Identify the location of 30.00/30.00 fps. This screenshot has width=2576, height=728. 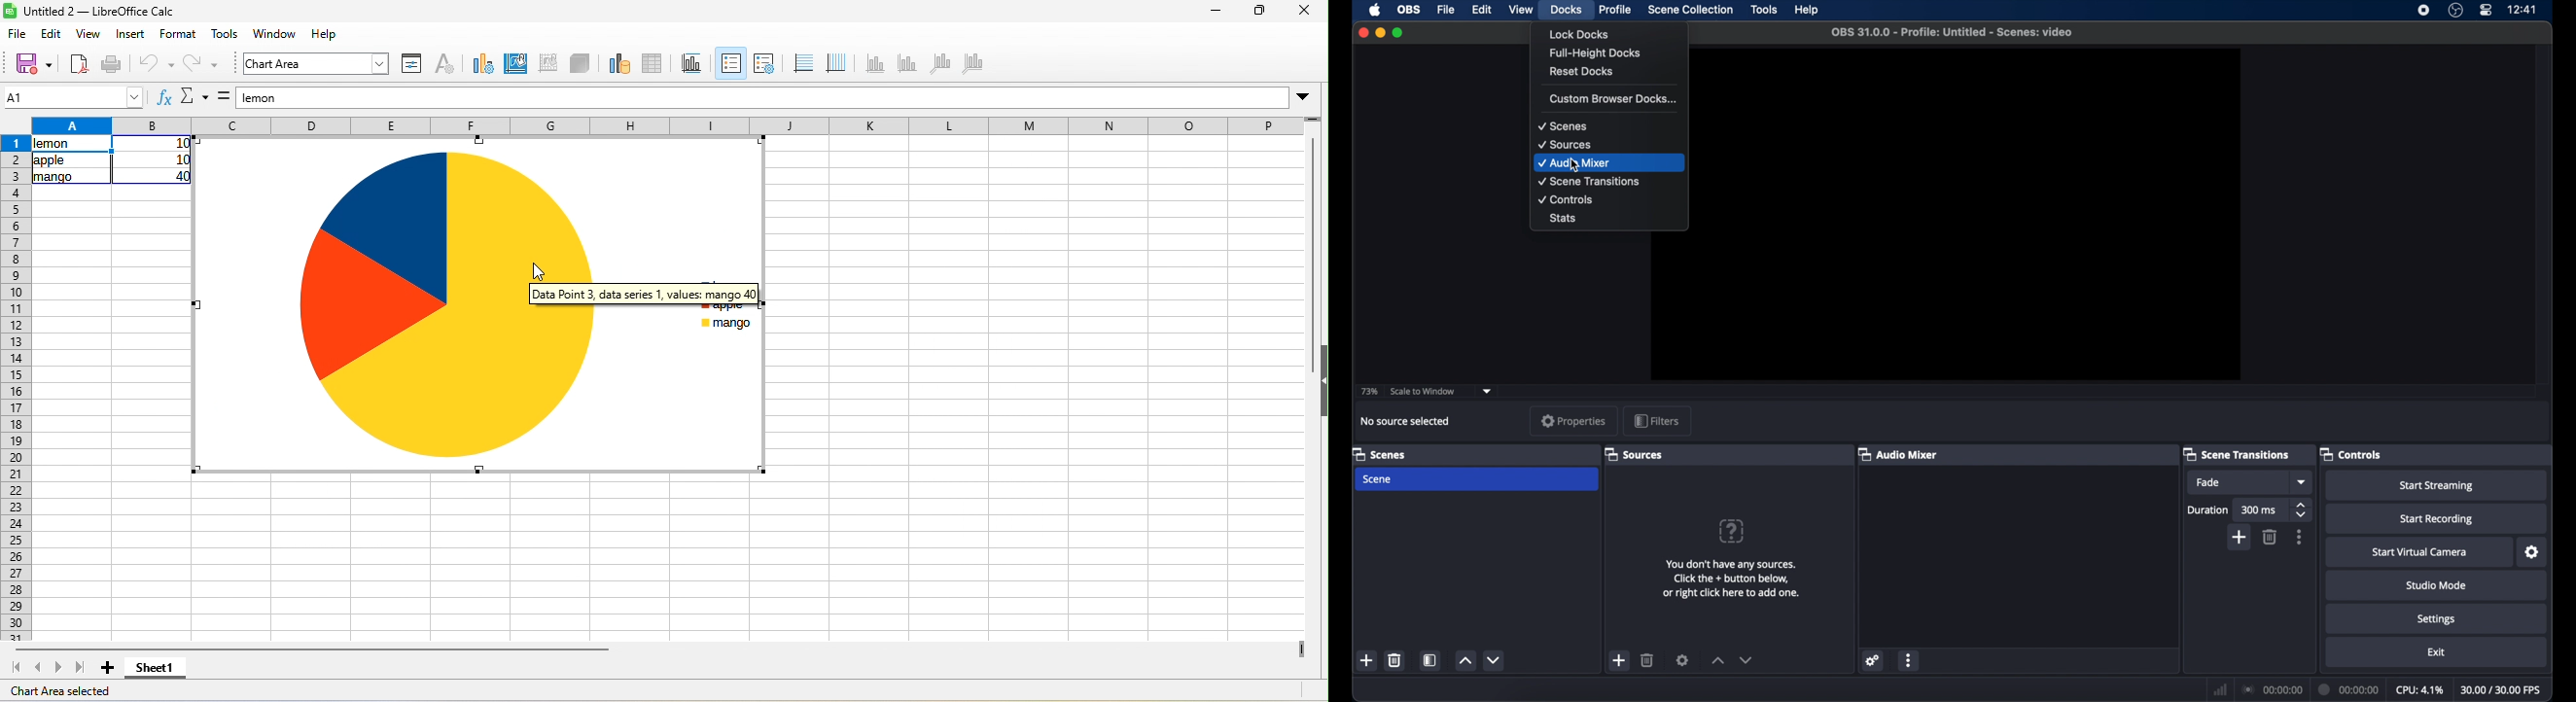
(2504, 690).